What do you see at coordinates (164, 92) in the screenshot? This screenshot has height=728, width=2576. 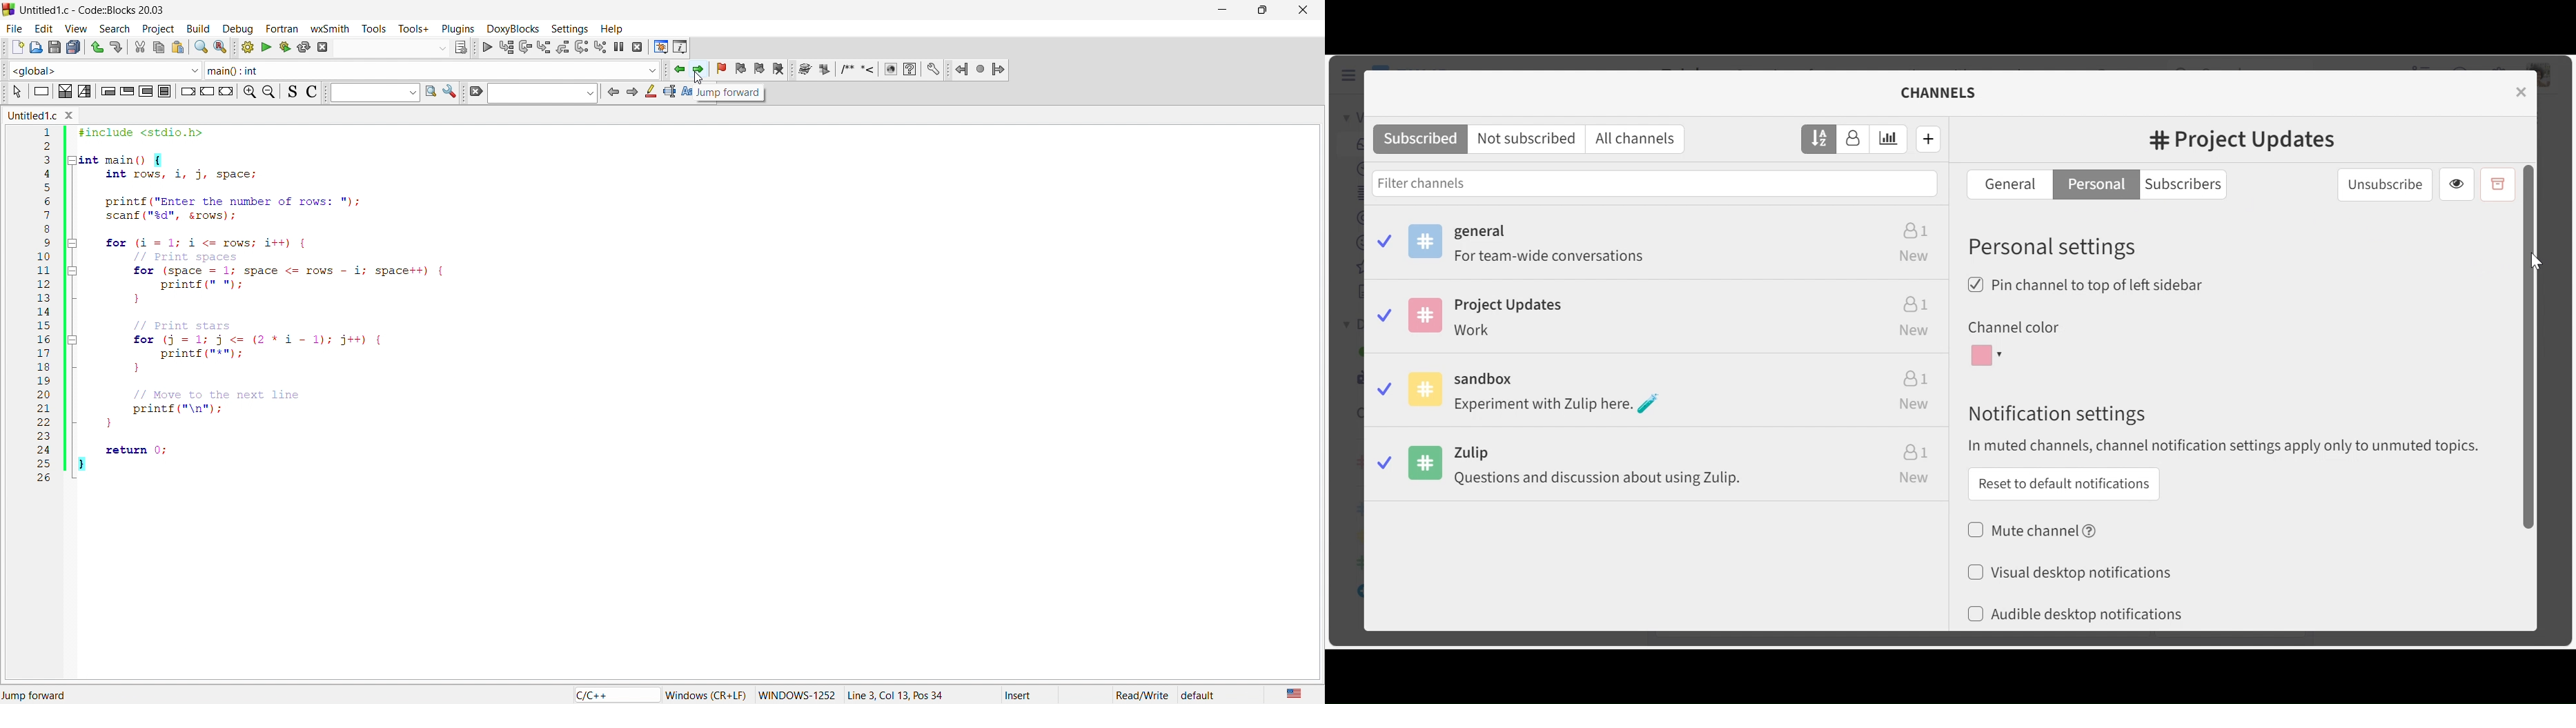 I see `icon` at bounding box center [164, 92].